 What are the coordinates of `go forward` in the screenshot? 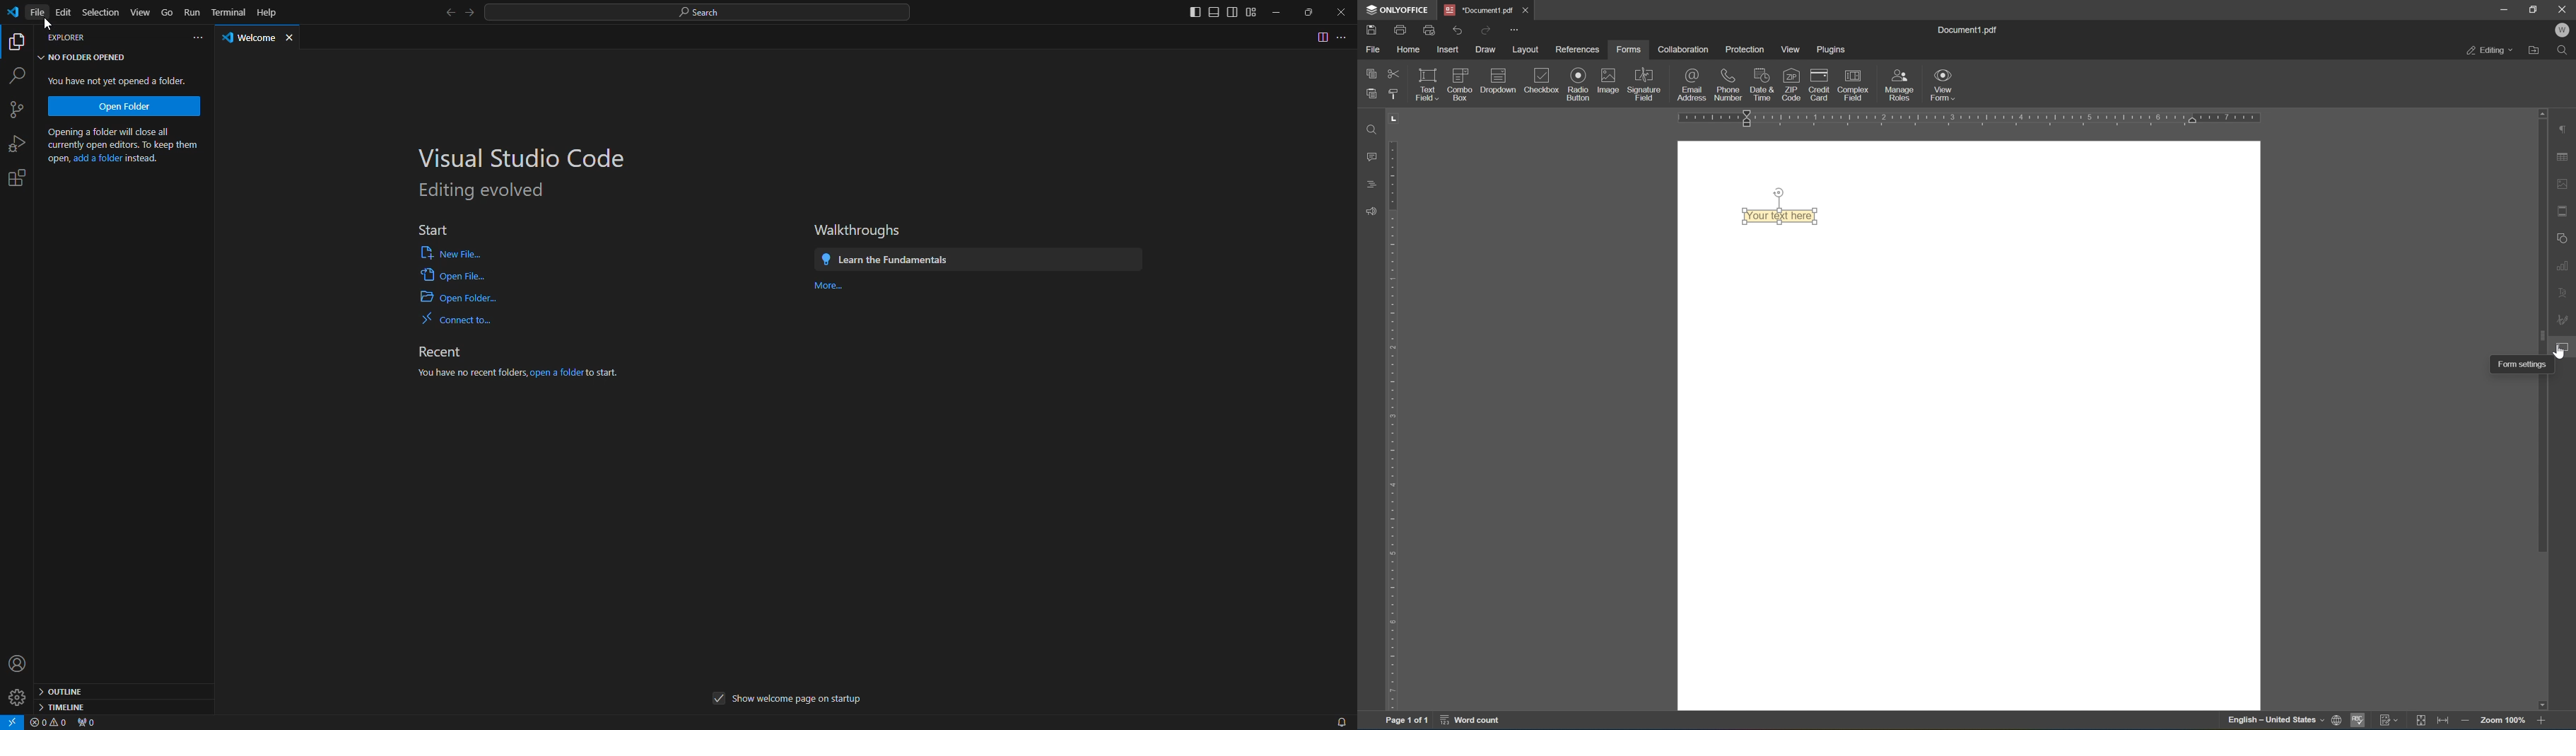 It's located at (471, 14).